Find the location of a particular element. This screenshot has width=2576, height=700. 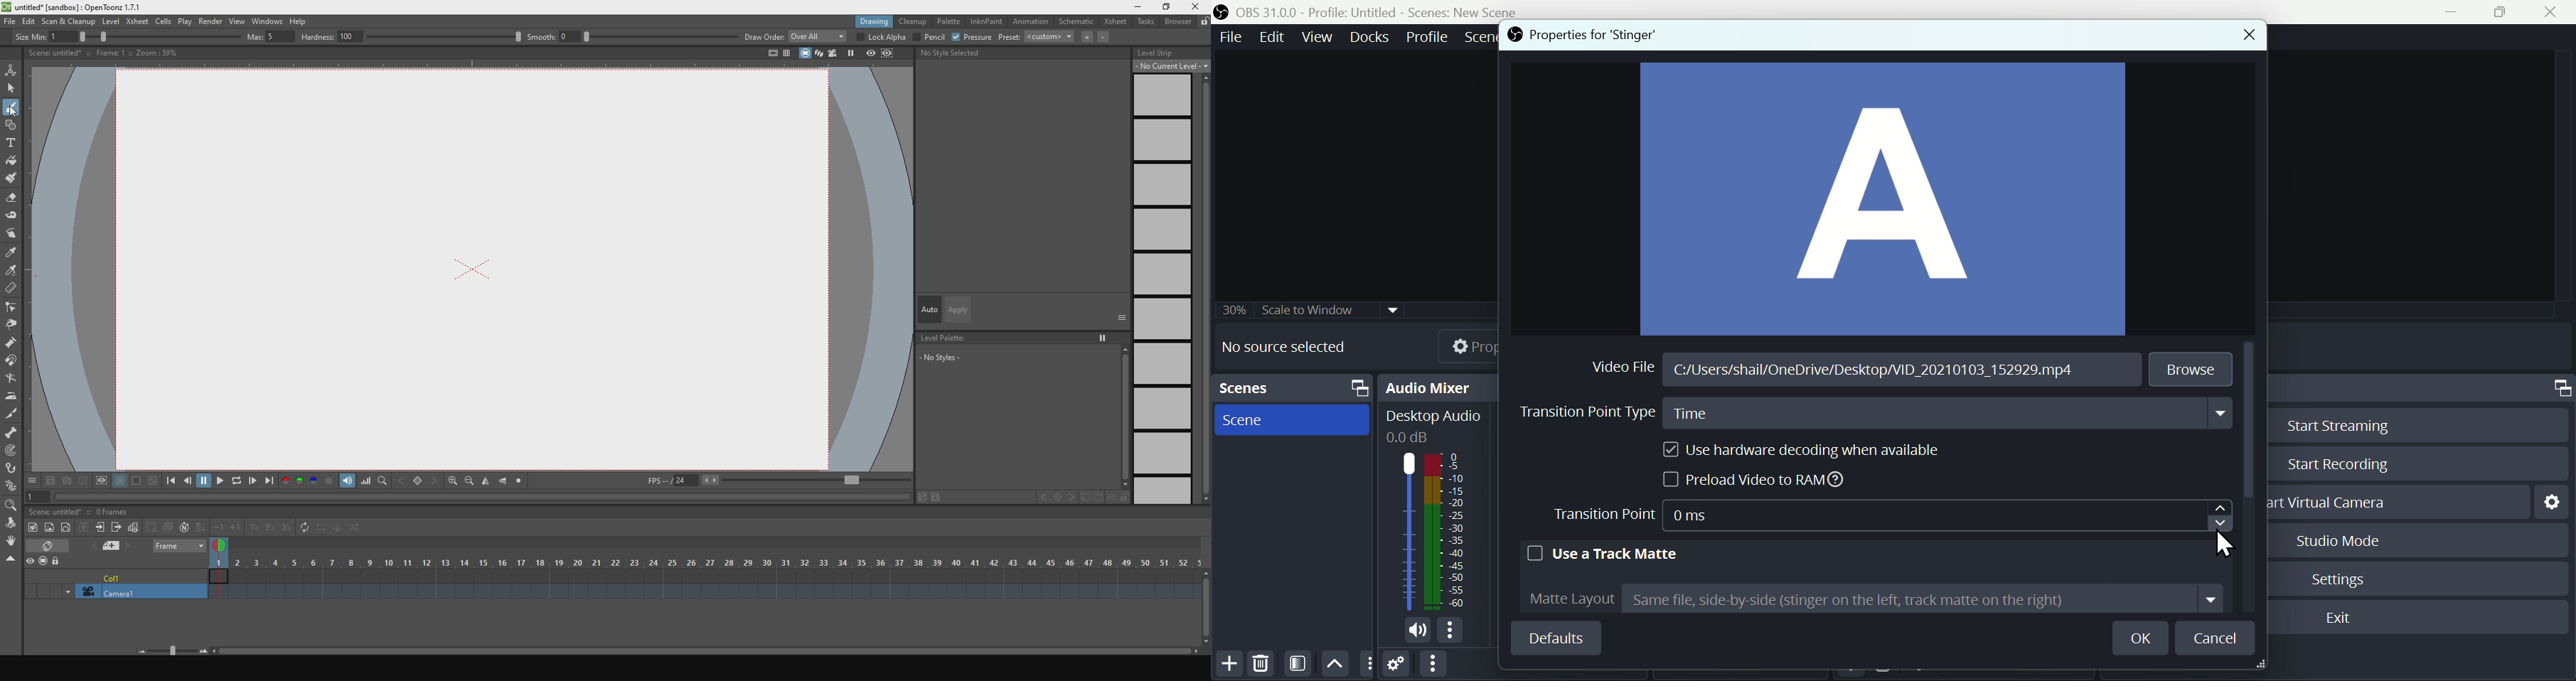

Browse is located at coordinates (2193, 368).